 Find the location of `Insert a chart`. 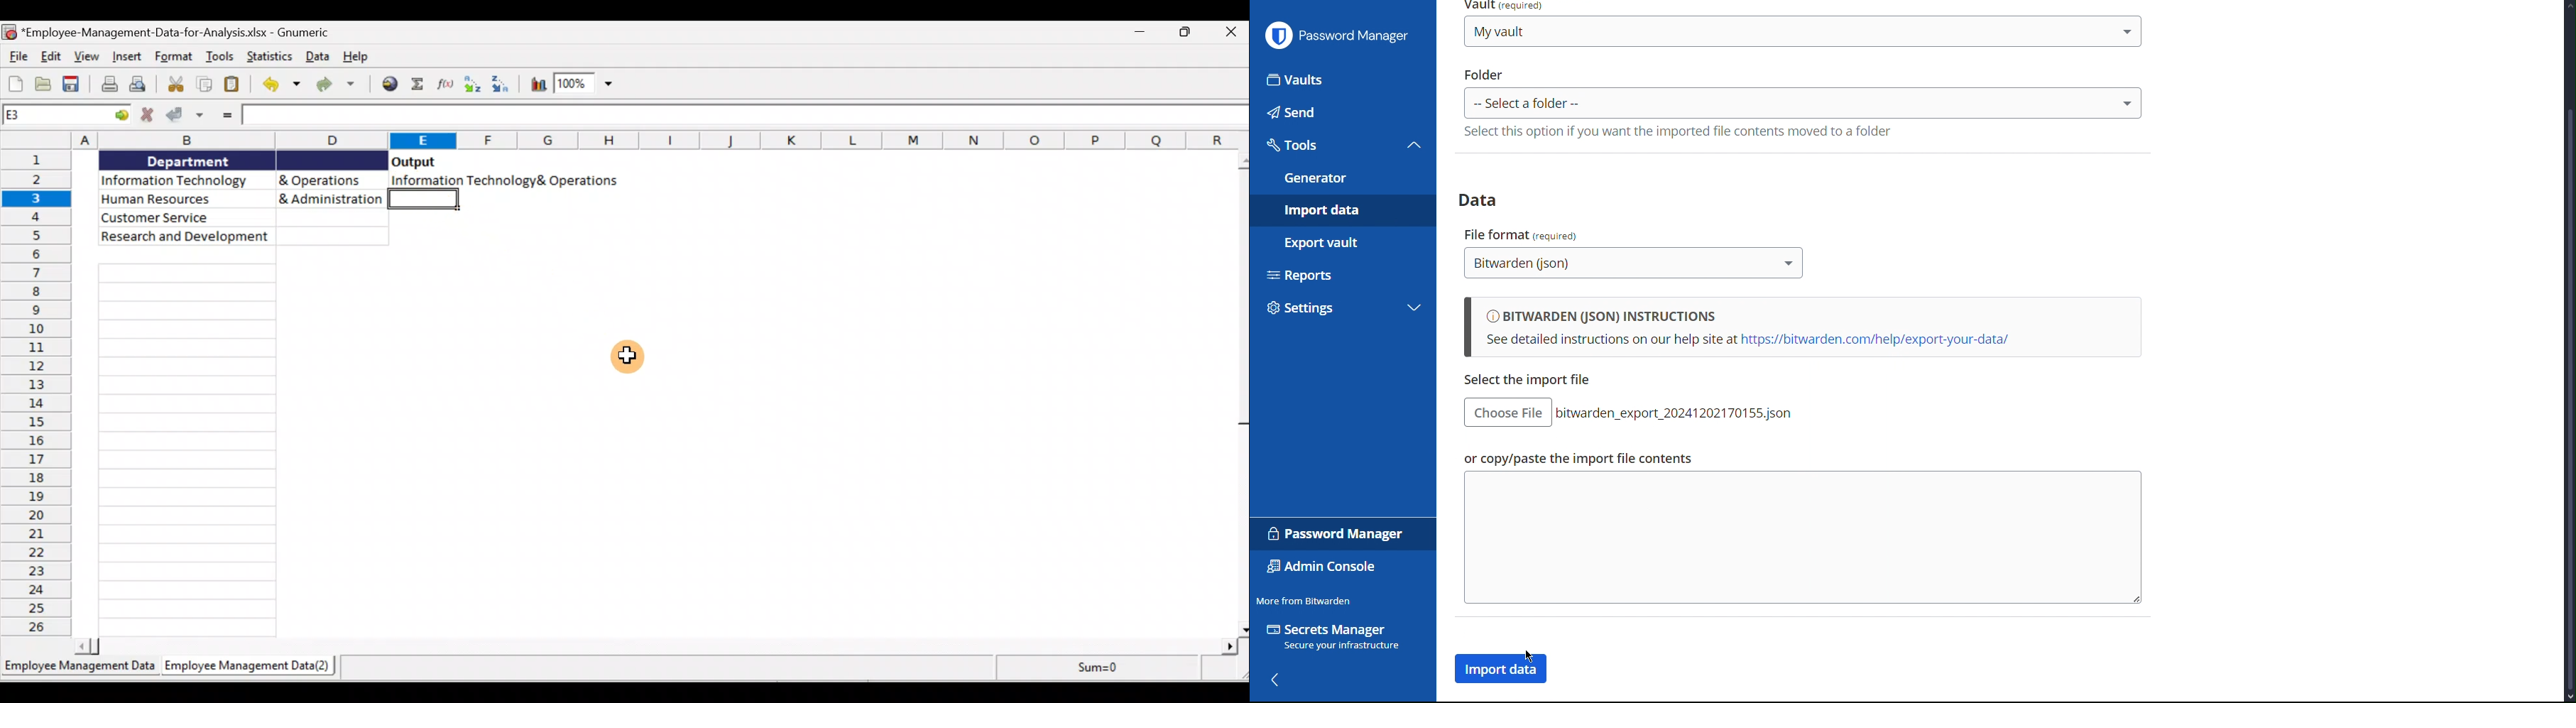

Insert a chart is located at coordinates (538, 85).